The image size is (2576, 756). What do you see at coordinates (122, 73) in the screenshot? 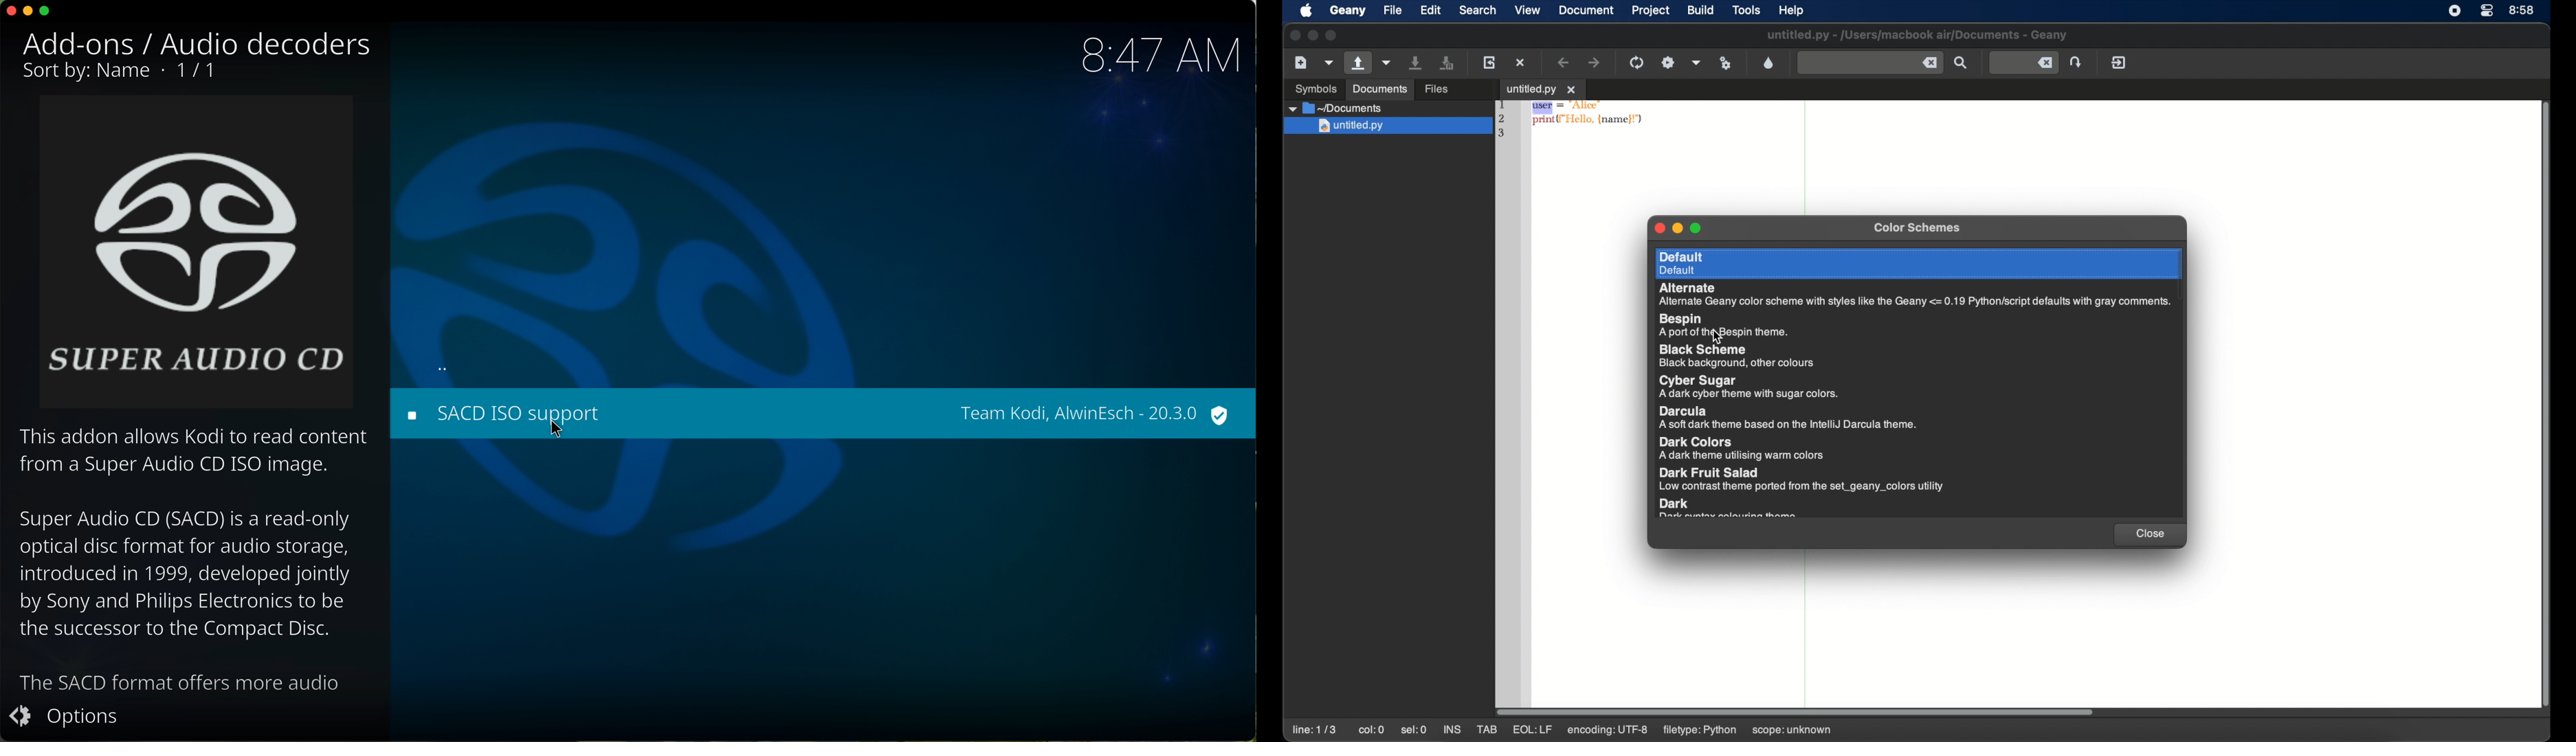
I see `1/1` at bounding box center [122, 73].